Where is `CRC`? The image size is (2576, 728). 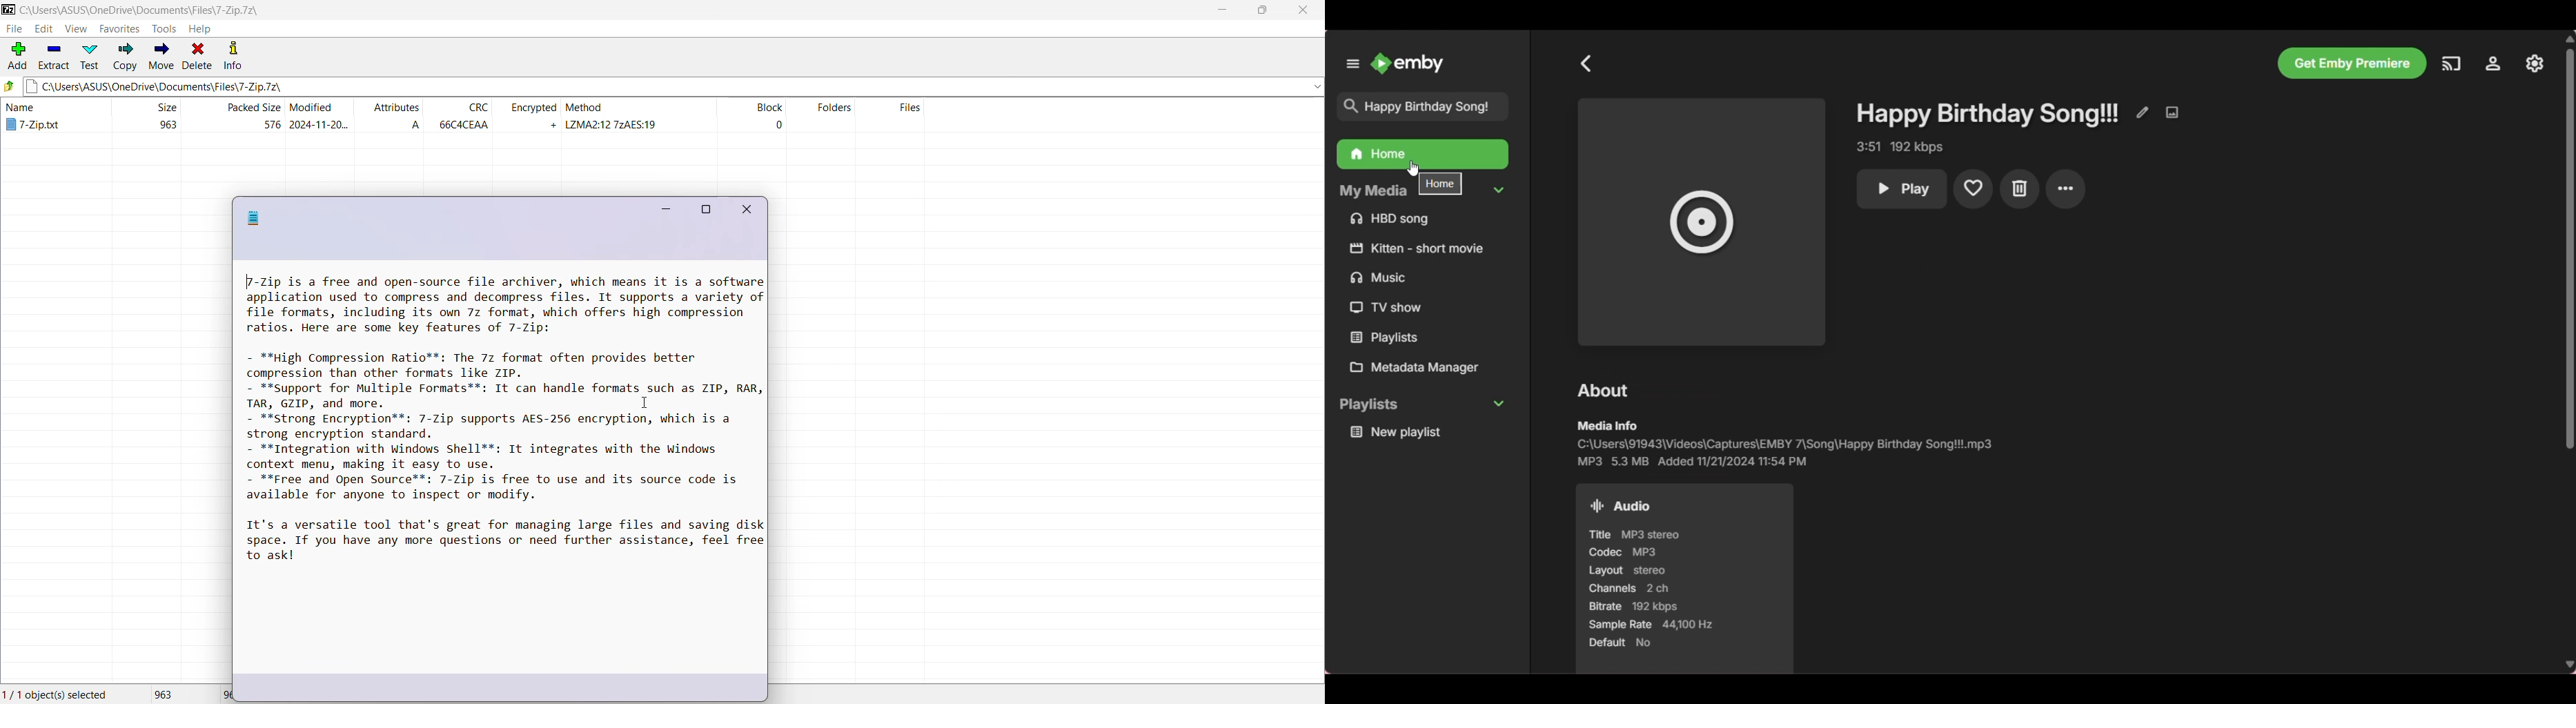 CRC is located at coordinates (462, 116).